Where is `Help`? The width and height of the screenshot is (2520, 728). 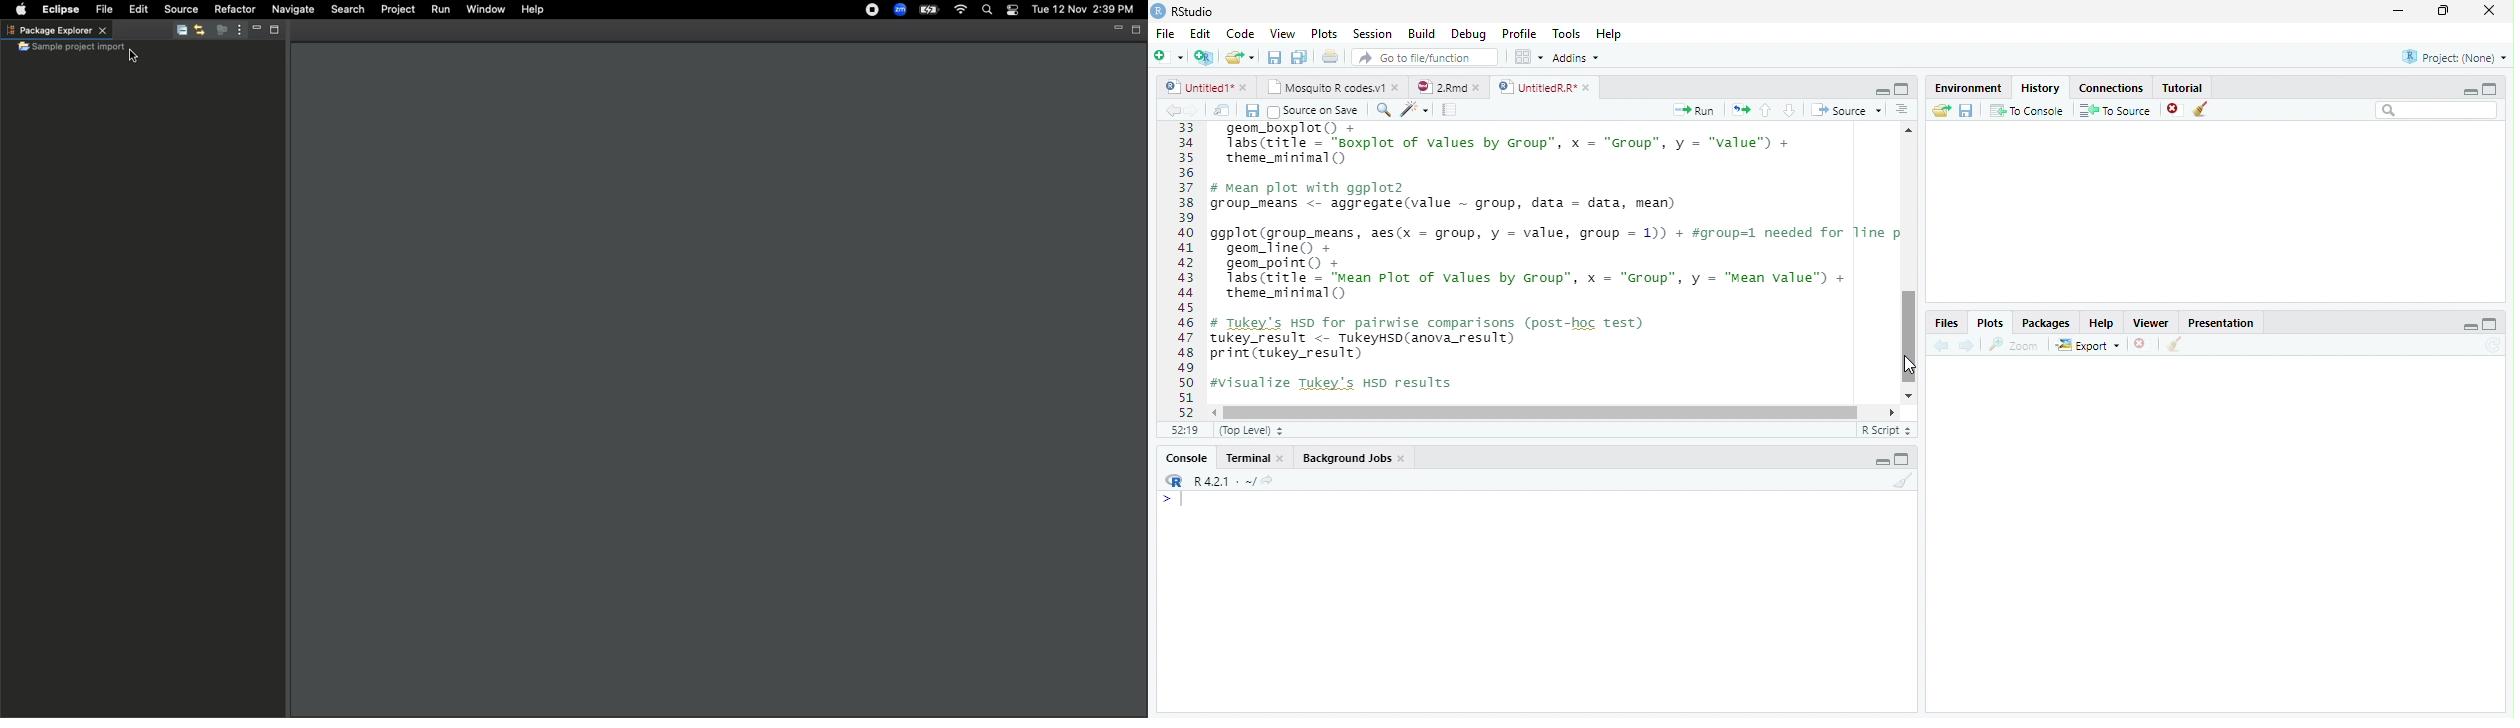
Help is located at coordinates (1608, 36).